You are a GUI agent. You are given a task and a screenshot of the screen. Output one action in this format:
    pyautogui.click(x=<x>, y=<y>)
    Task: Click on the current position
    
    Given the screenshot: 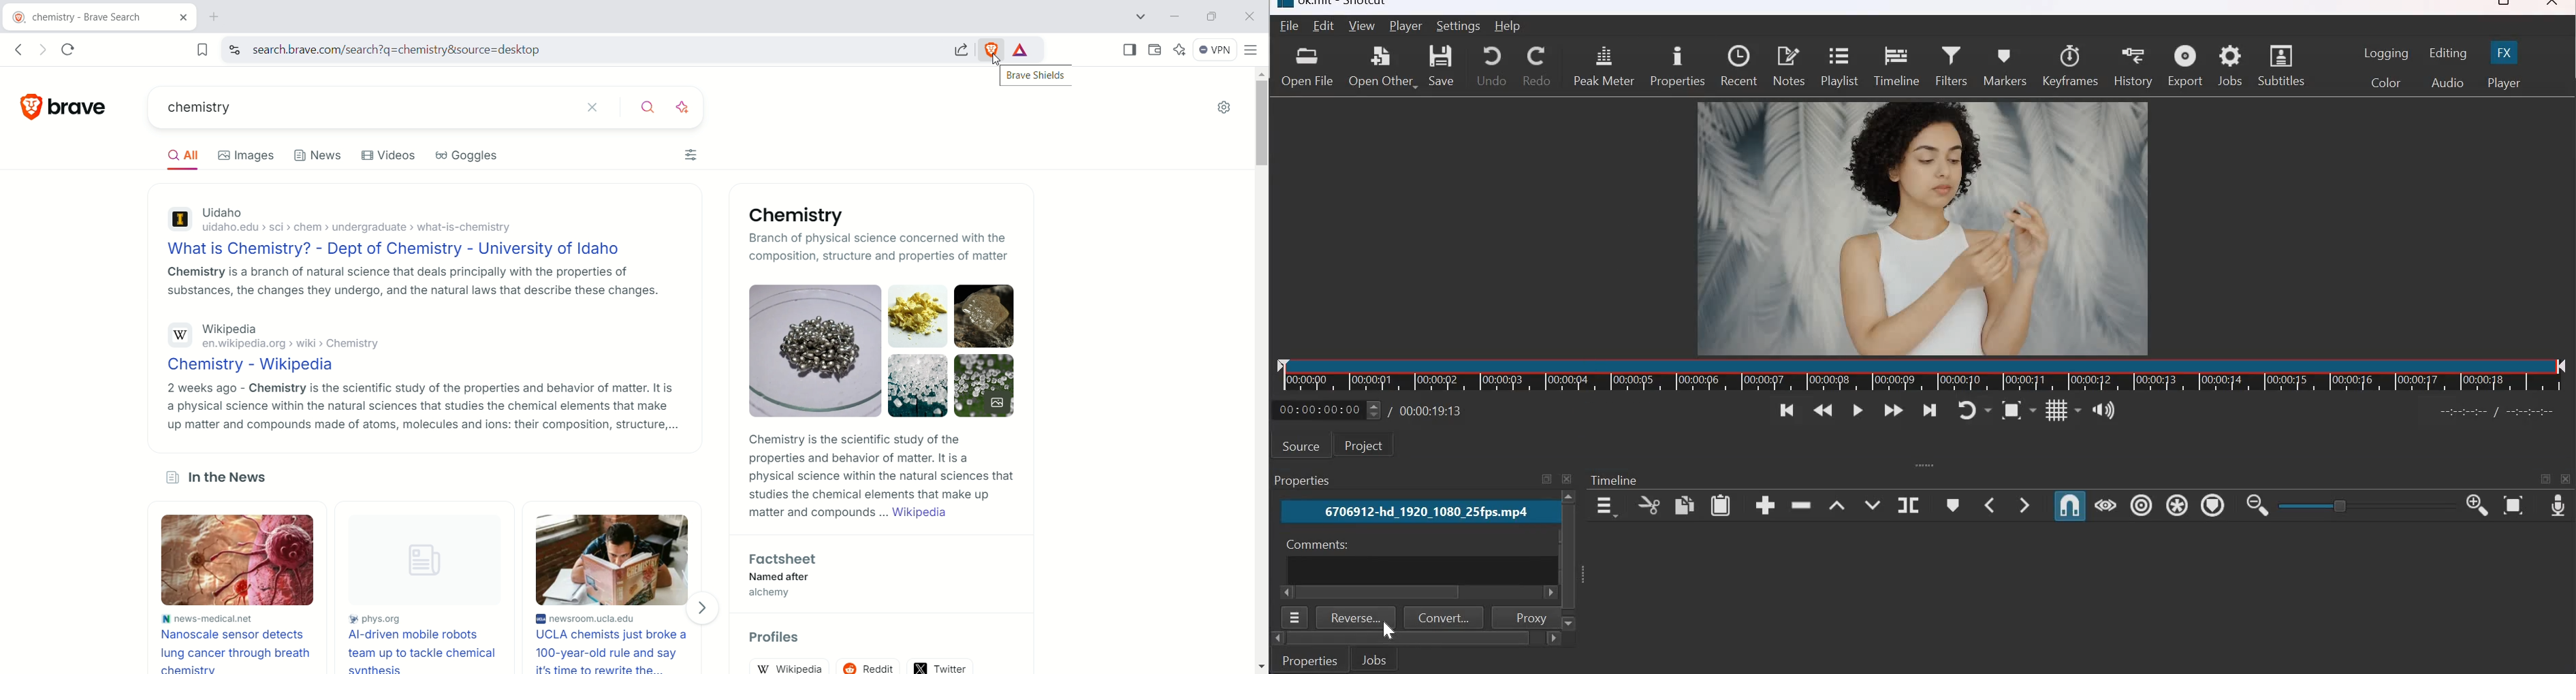 What is the action you would take?
    pyautogui.click(x=1327, y=410)
    